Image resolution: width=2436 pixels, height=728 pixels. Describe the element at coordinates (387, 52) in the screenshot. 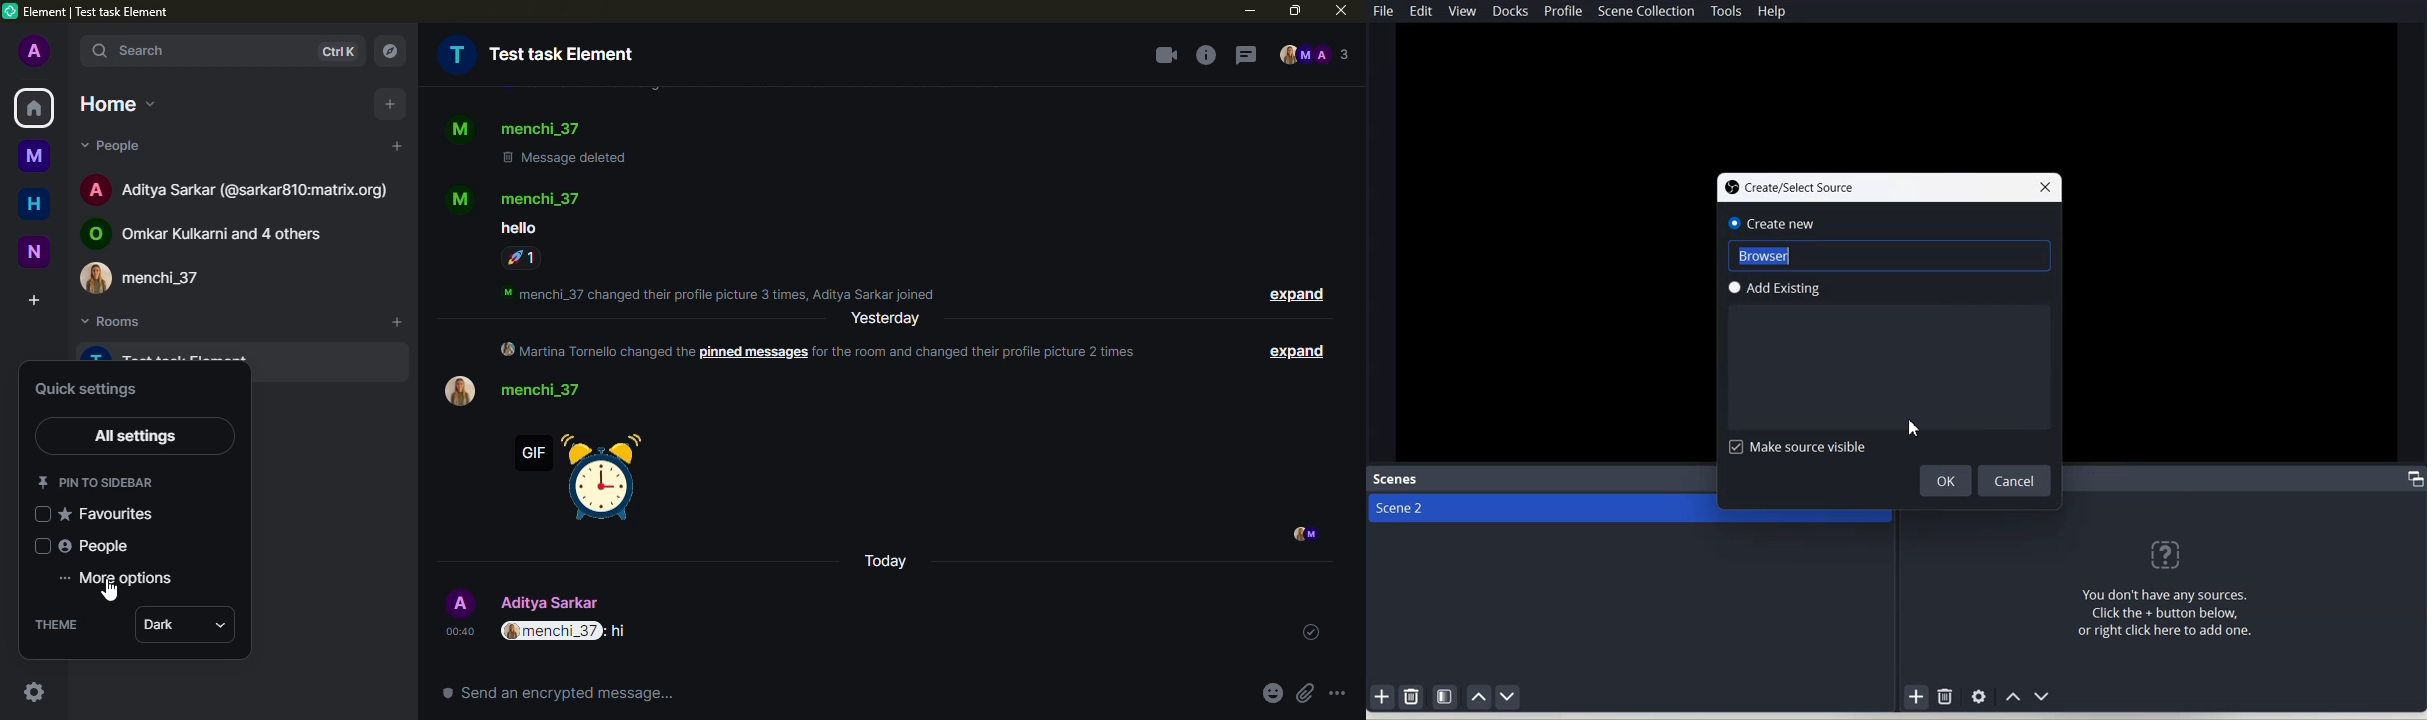

I see `navigator` at that location.